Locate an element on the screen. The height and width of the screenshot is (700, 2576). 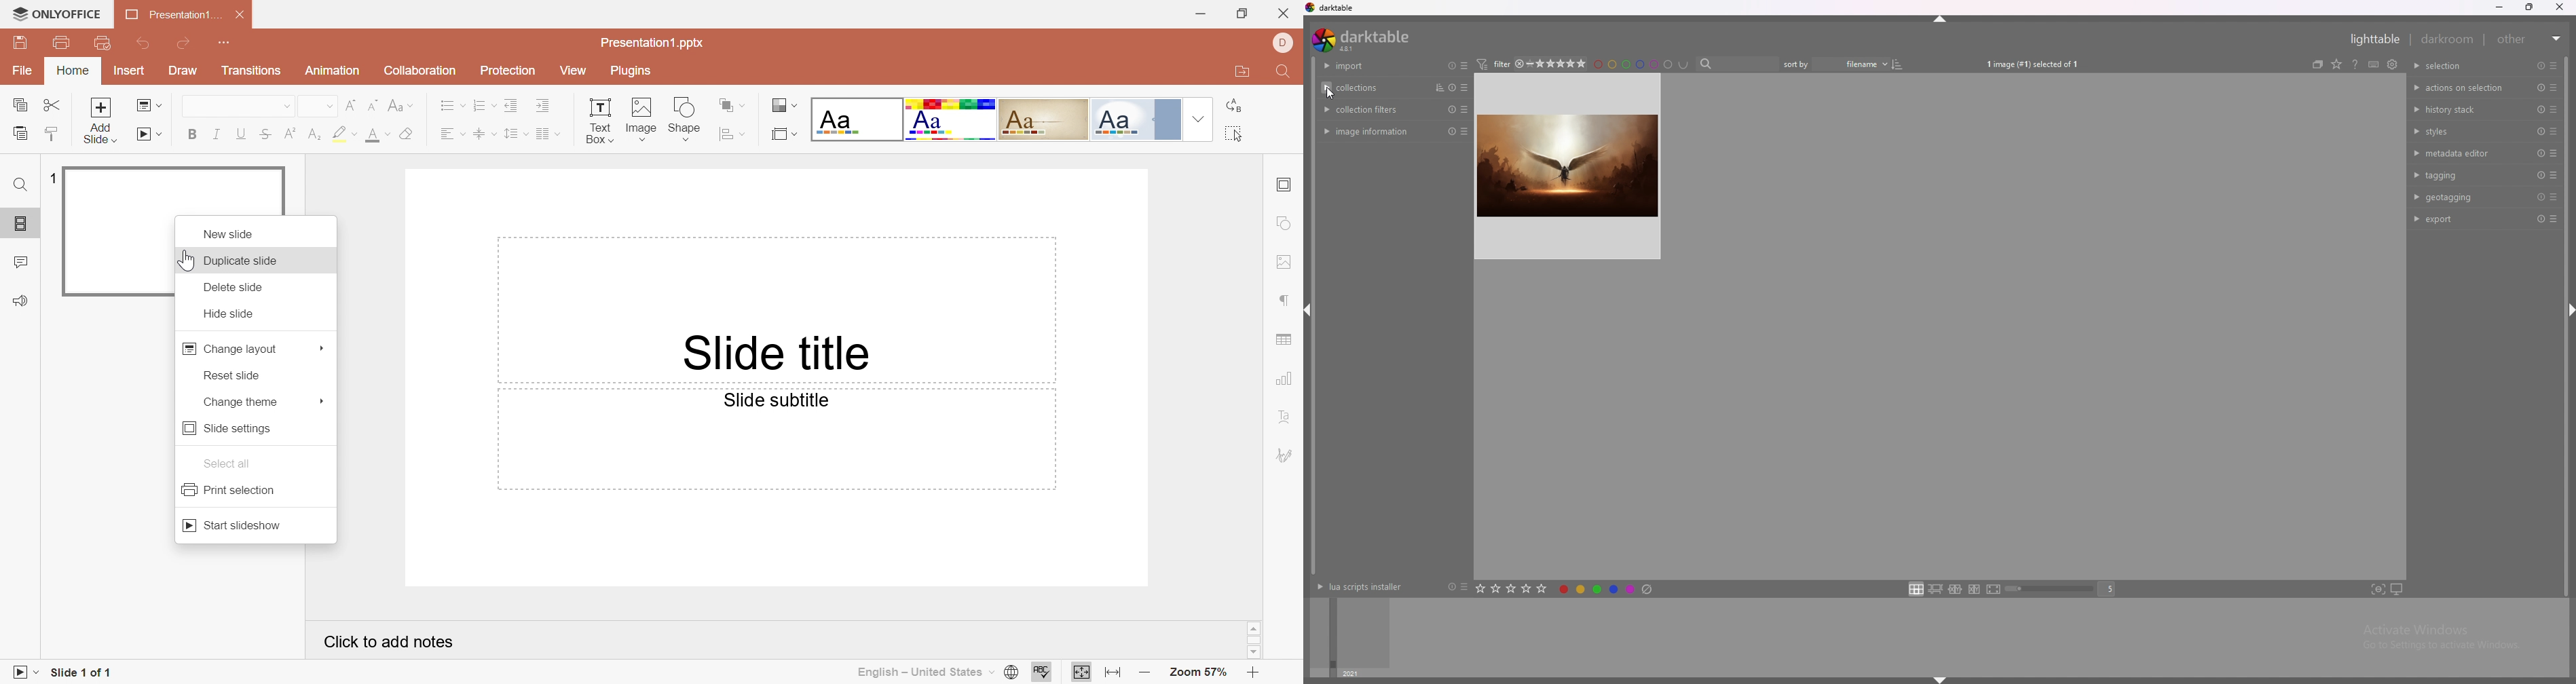
Slide subtitle is located at coordinates (773, 400).